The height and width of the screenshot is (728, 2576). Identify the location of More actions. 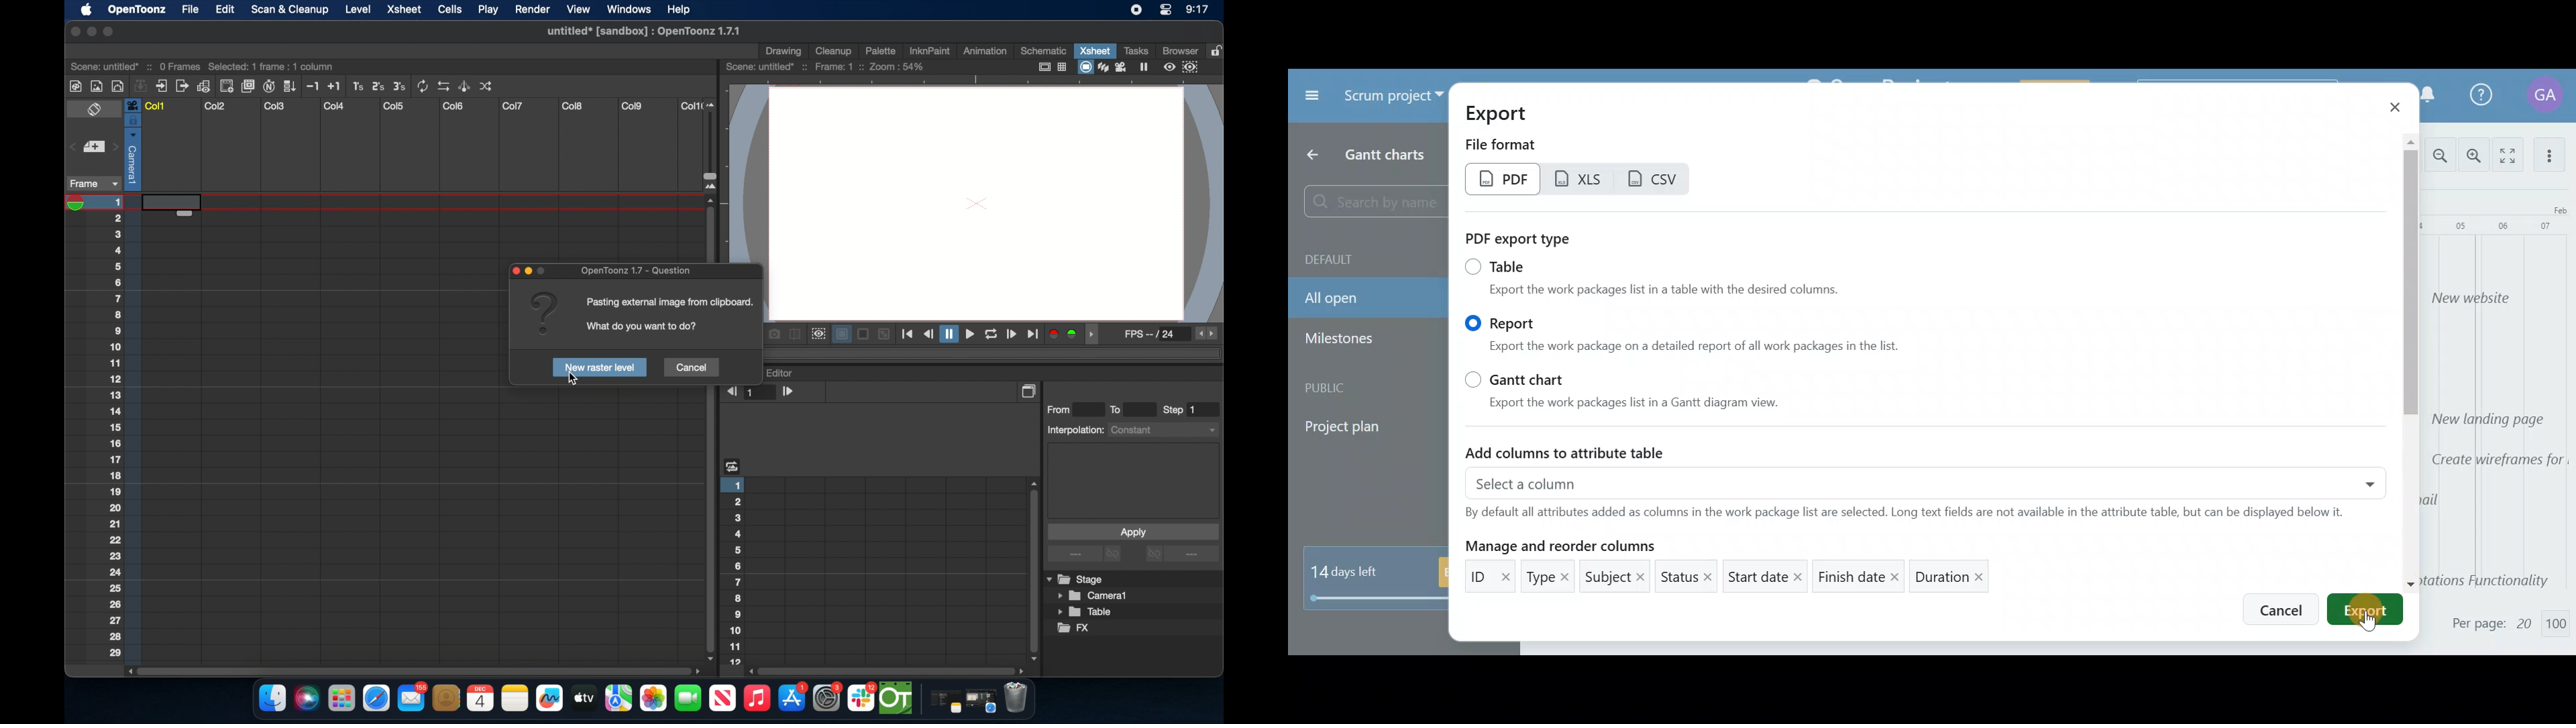
(2552, 154).